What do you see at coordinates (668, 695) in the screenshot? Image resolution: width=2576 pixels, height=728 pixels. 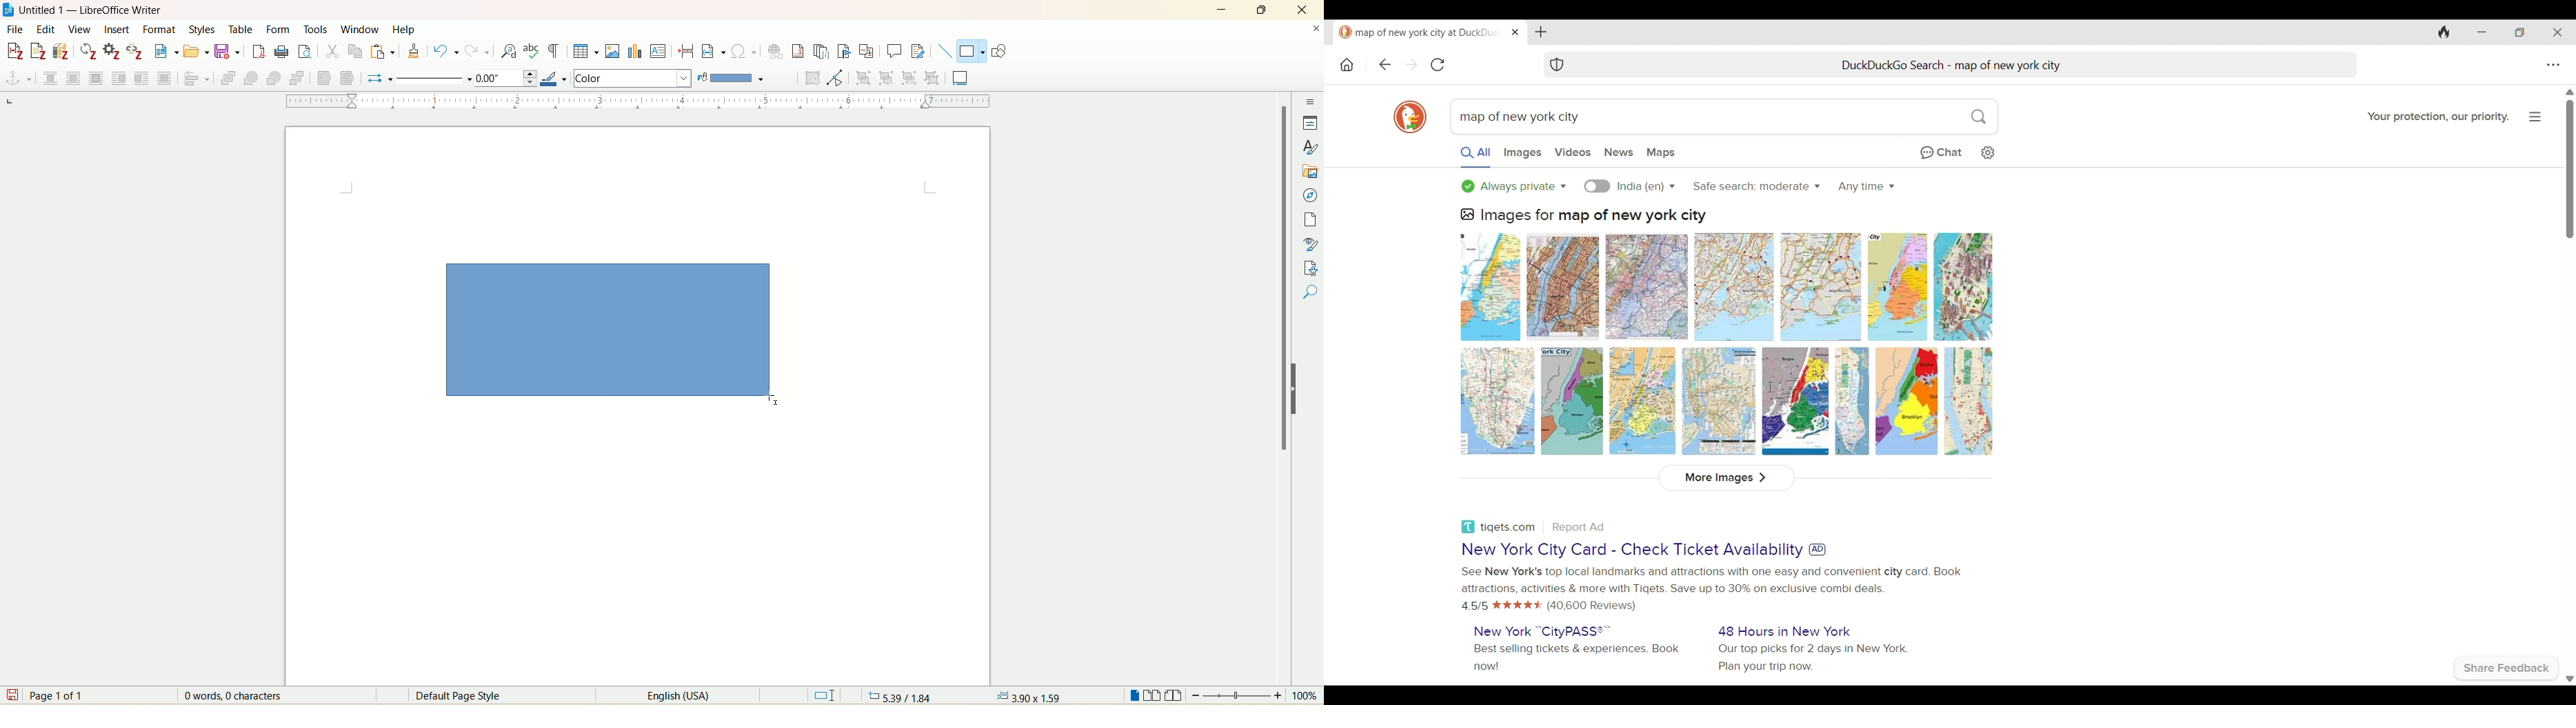 I see `English(USA)` at bounding box center [668, 695].